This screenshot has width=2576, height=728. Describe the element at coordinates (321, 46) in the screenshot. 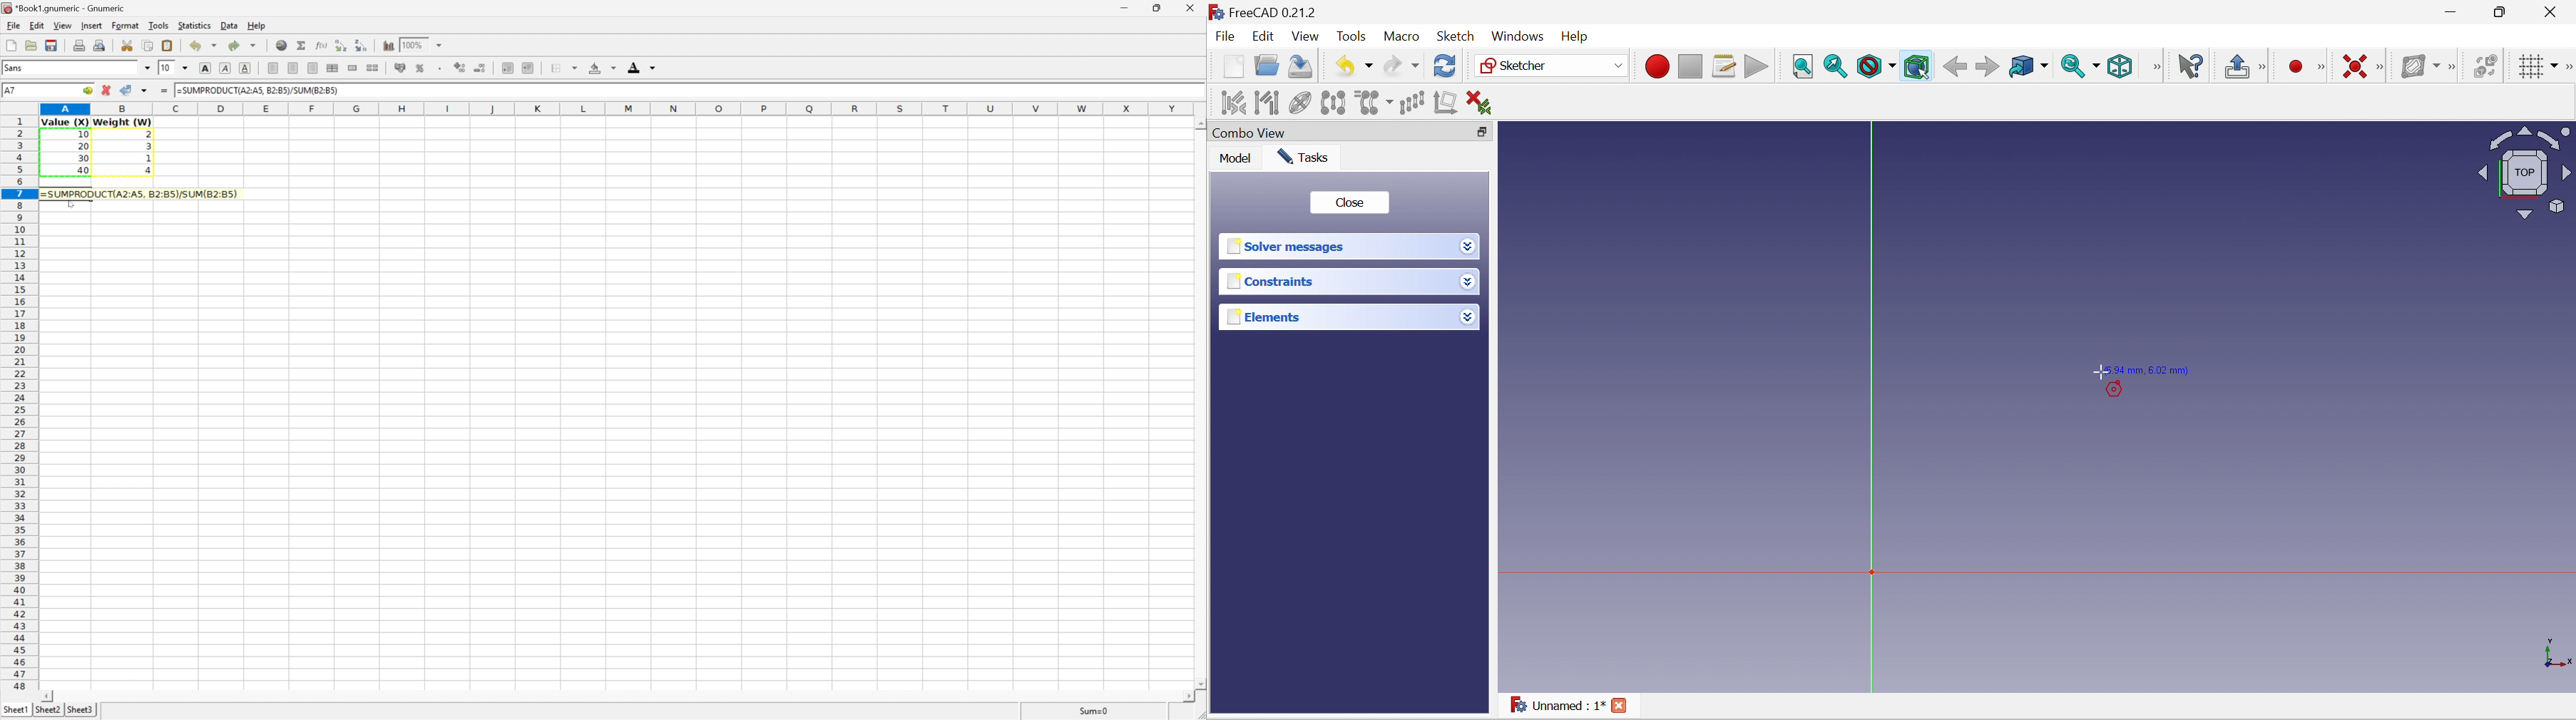

I see `Edit function in current cell` at that location.